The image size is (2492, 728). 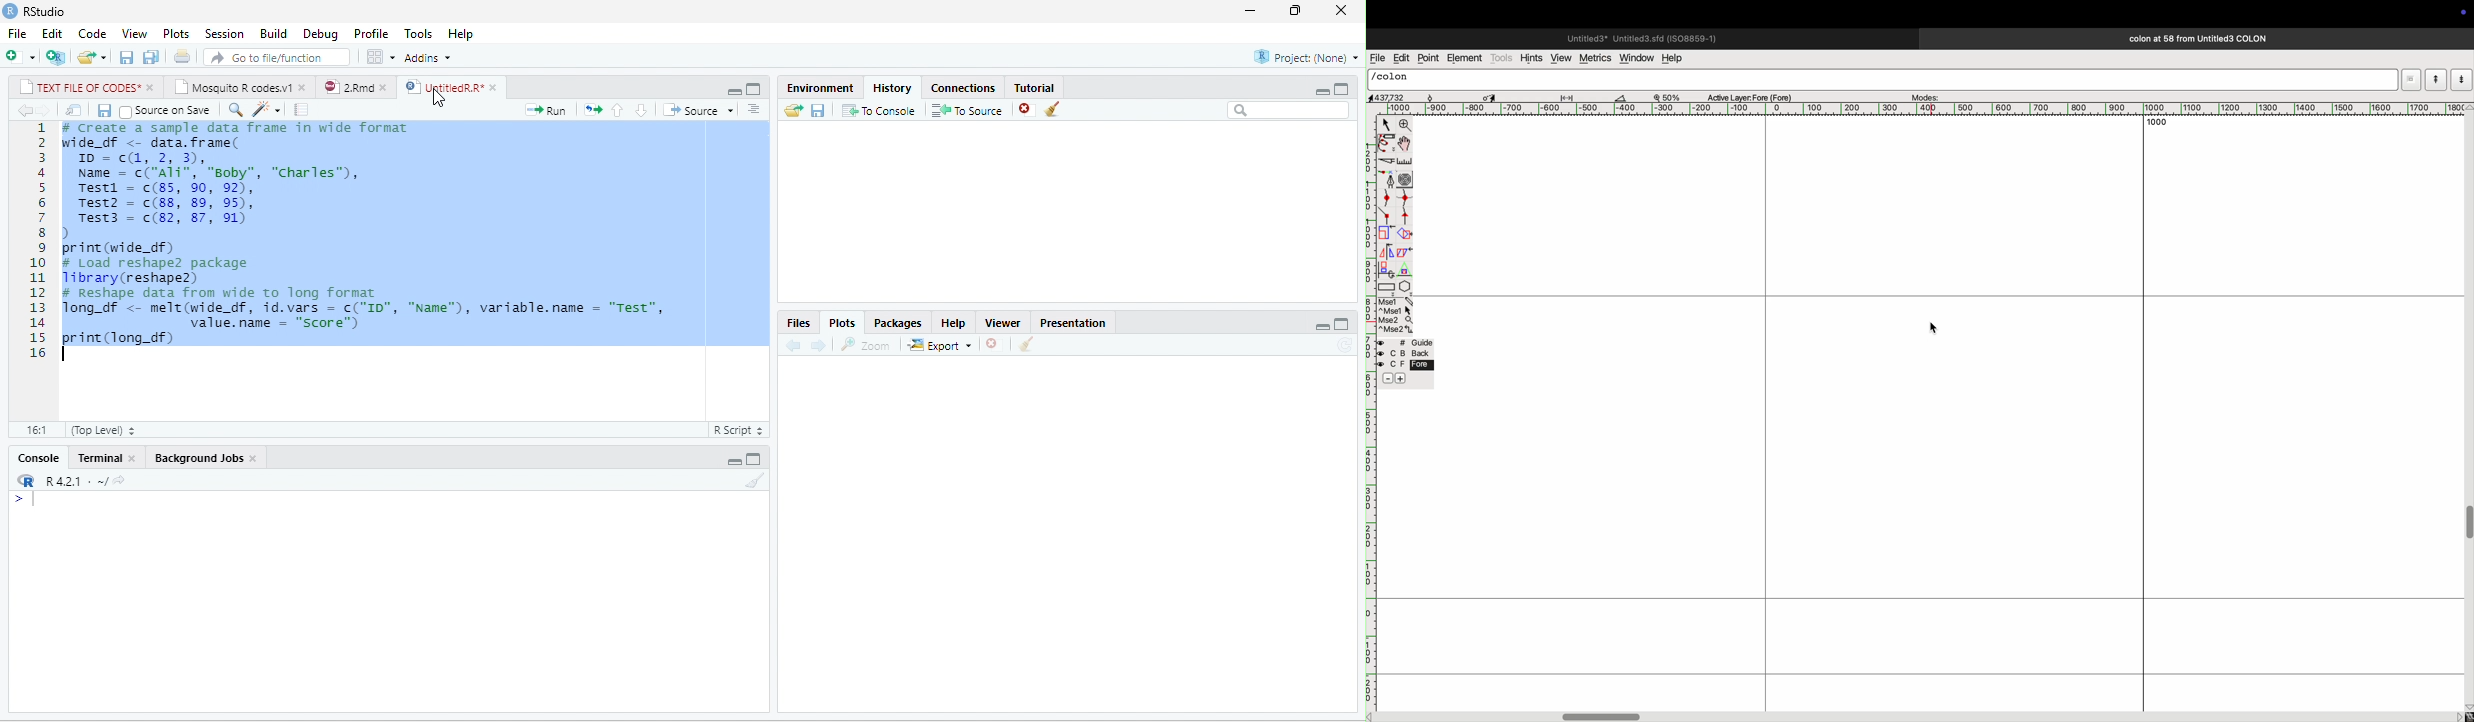 What do you see at coordinates (135, 34) in the screenshot?
I see `View` at bounding box center [135, 34].